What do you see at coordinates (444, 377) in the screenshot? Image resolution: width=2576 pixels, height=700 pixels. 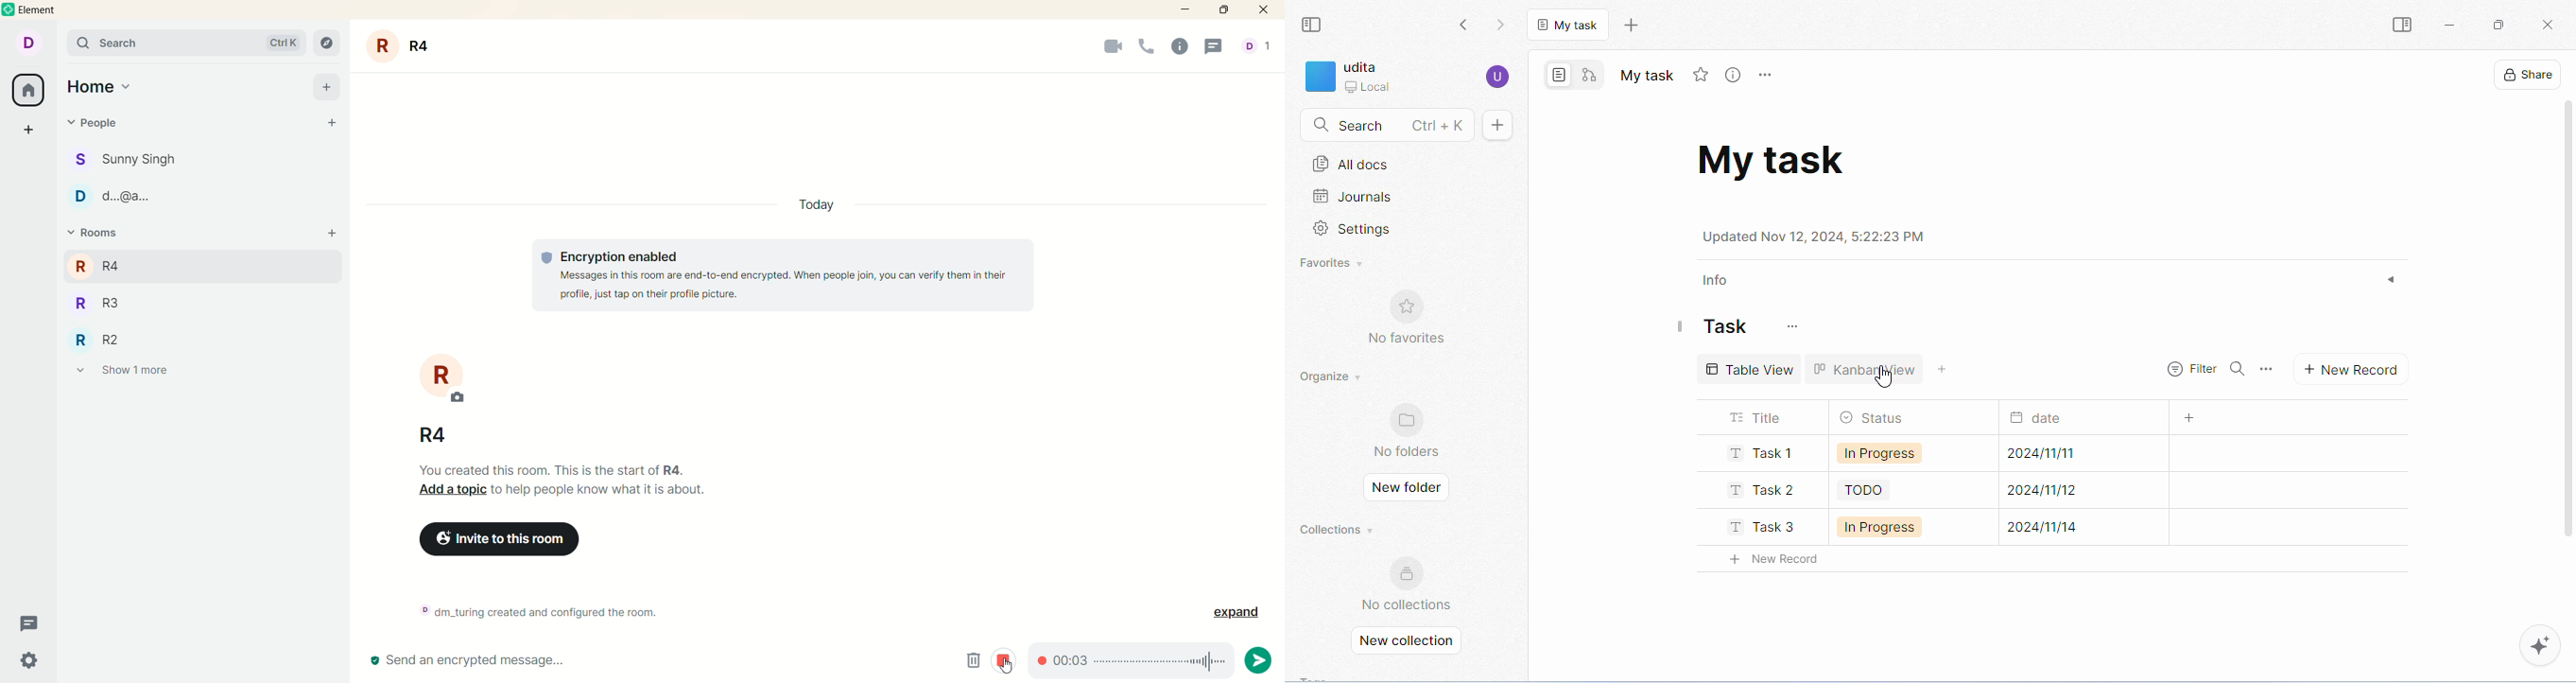 I see `room` at bounding box center [444, 377].